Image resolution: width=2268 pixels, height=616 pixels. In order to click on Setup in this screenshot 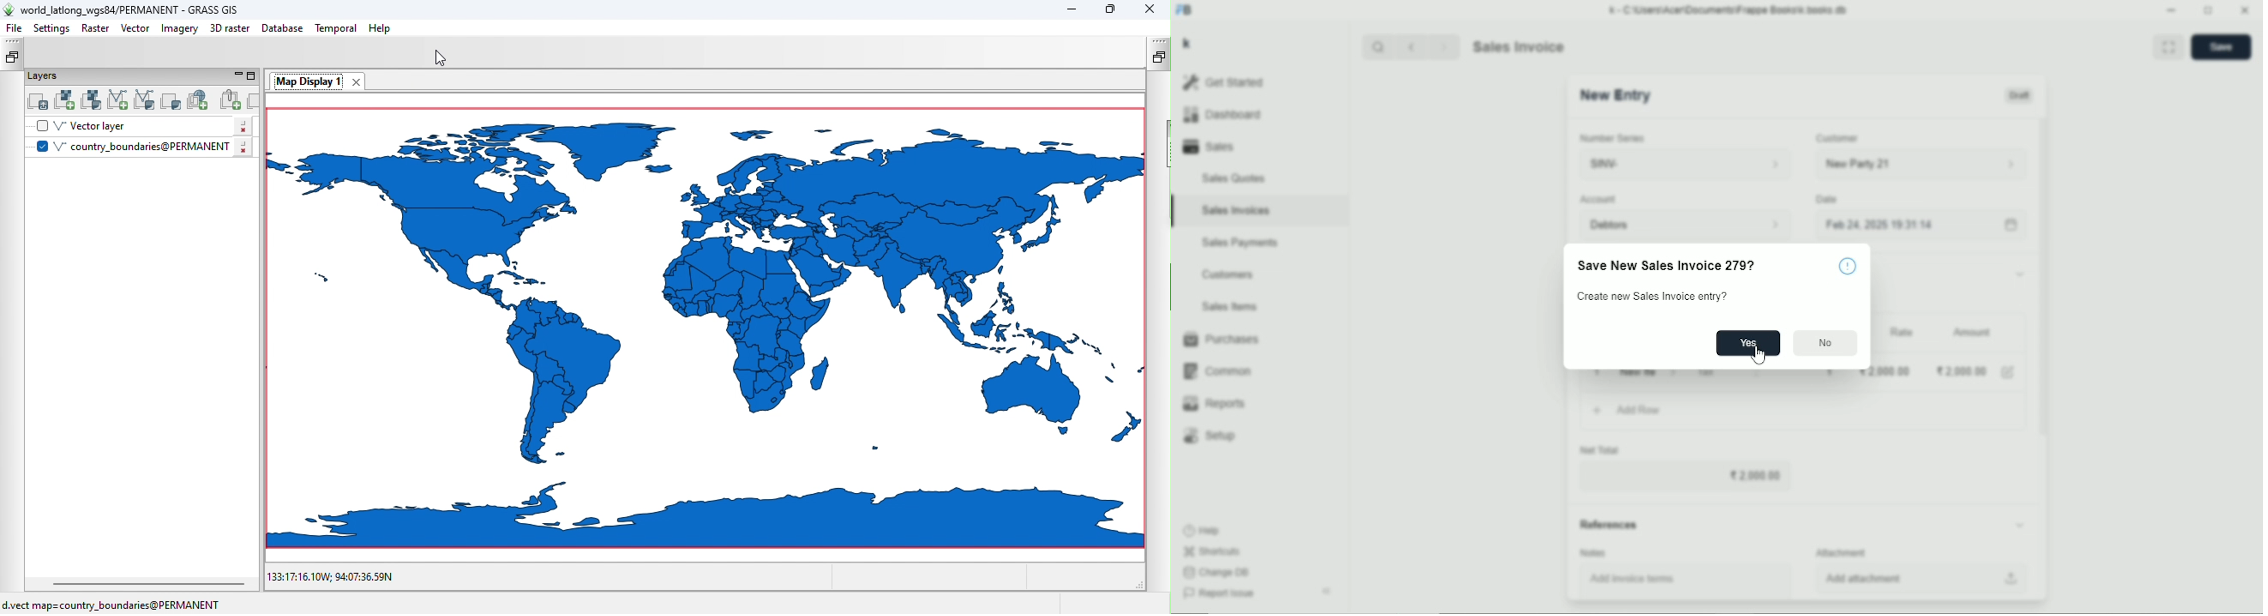, I will do `click(1212, 436)`.